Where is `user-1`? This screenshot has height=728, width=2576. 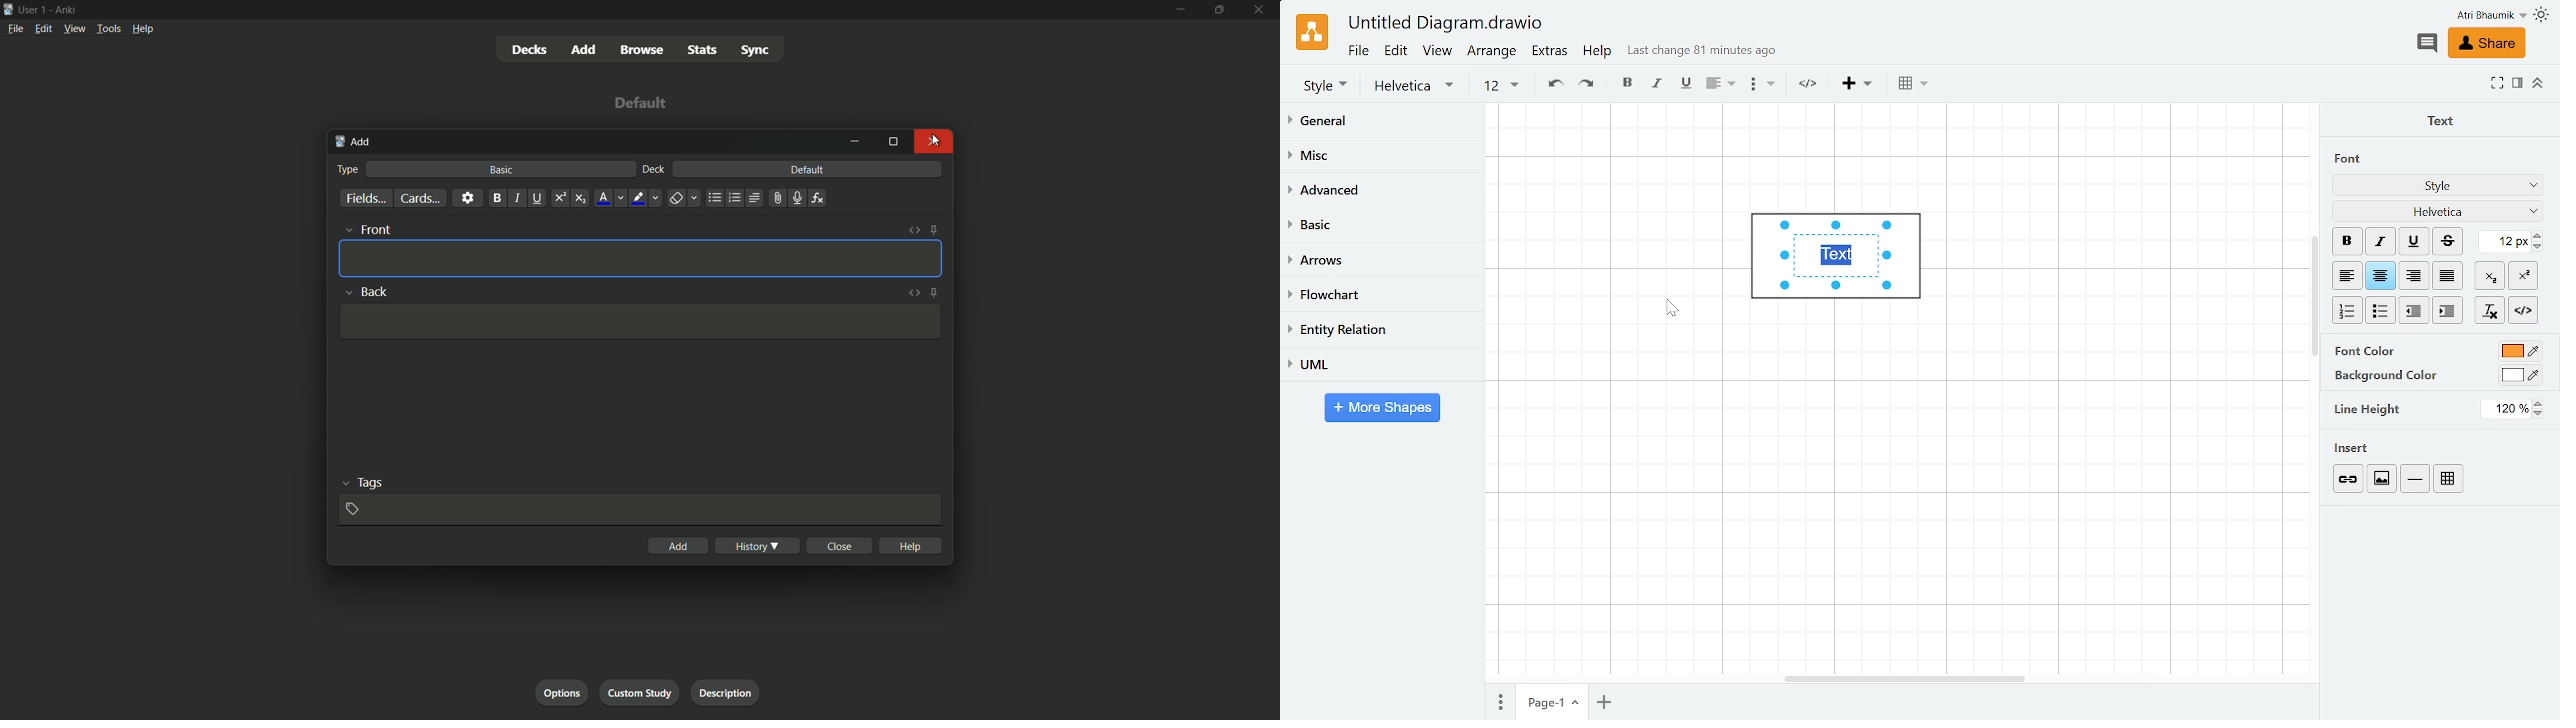 user-1 is located at coordinates (33, 8).